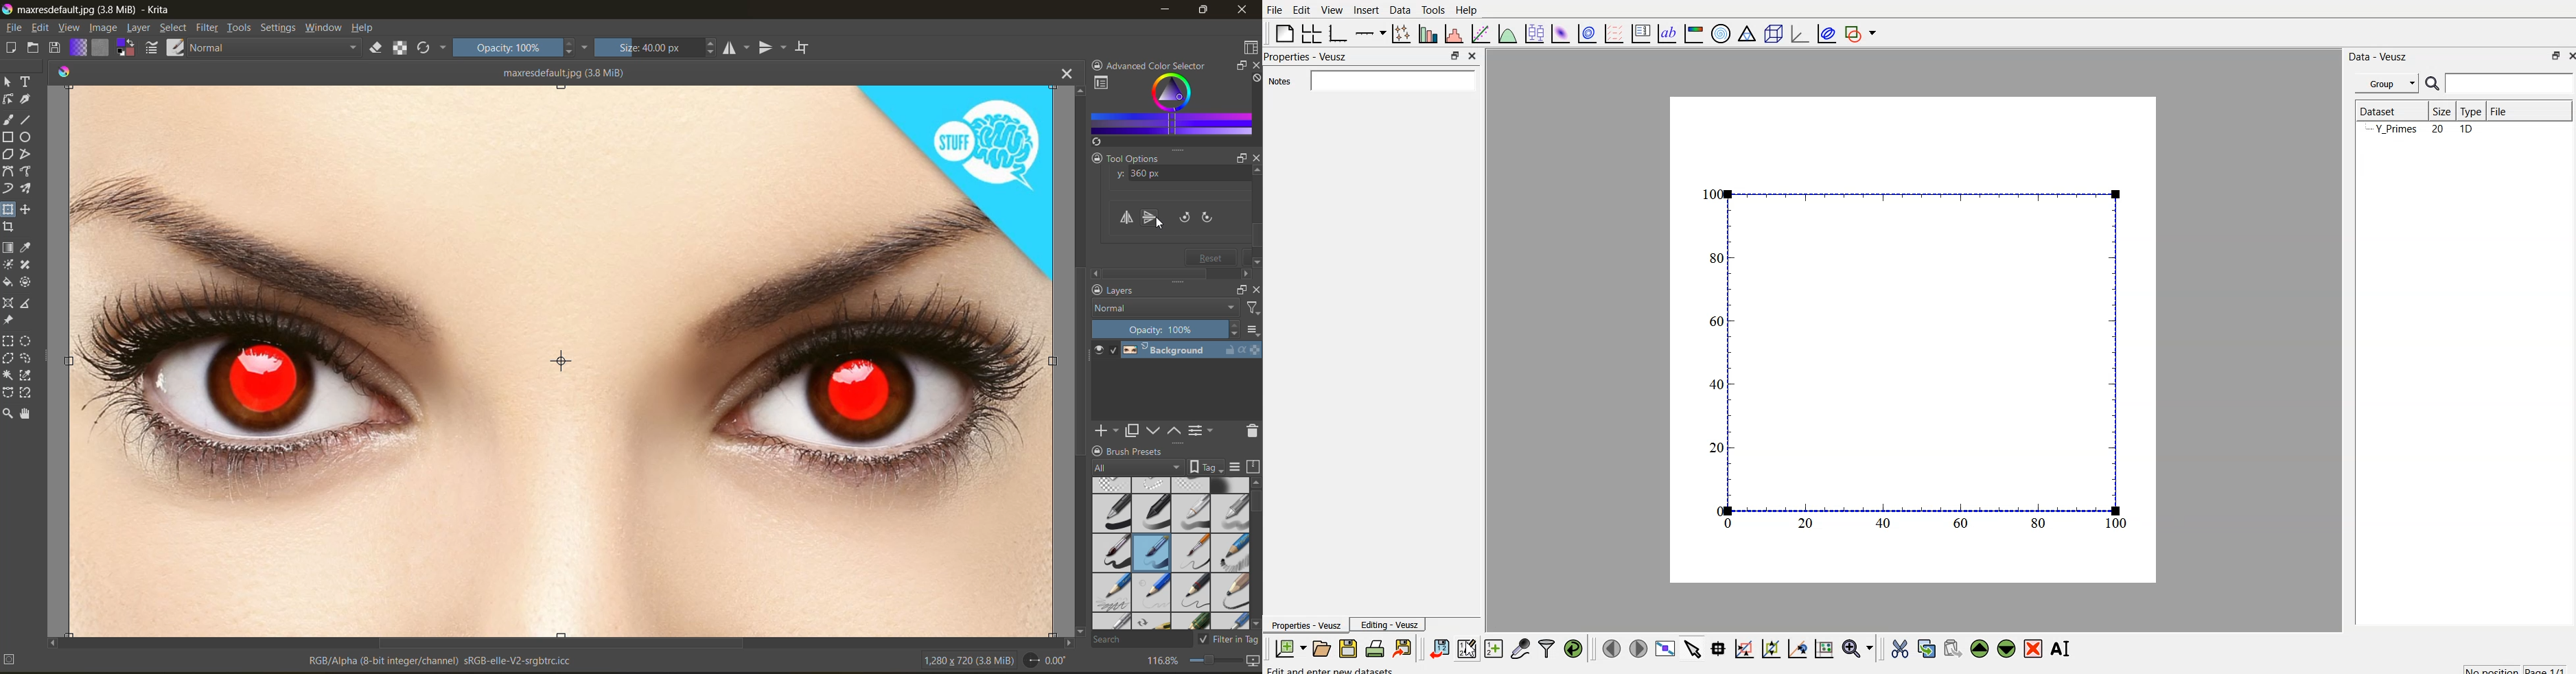 Image resolution: width=2576 pixels, height=700 pixels. Describe the element at coordinates (427, 48) in the screenshot. I see `reload original preset` at that location.